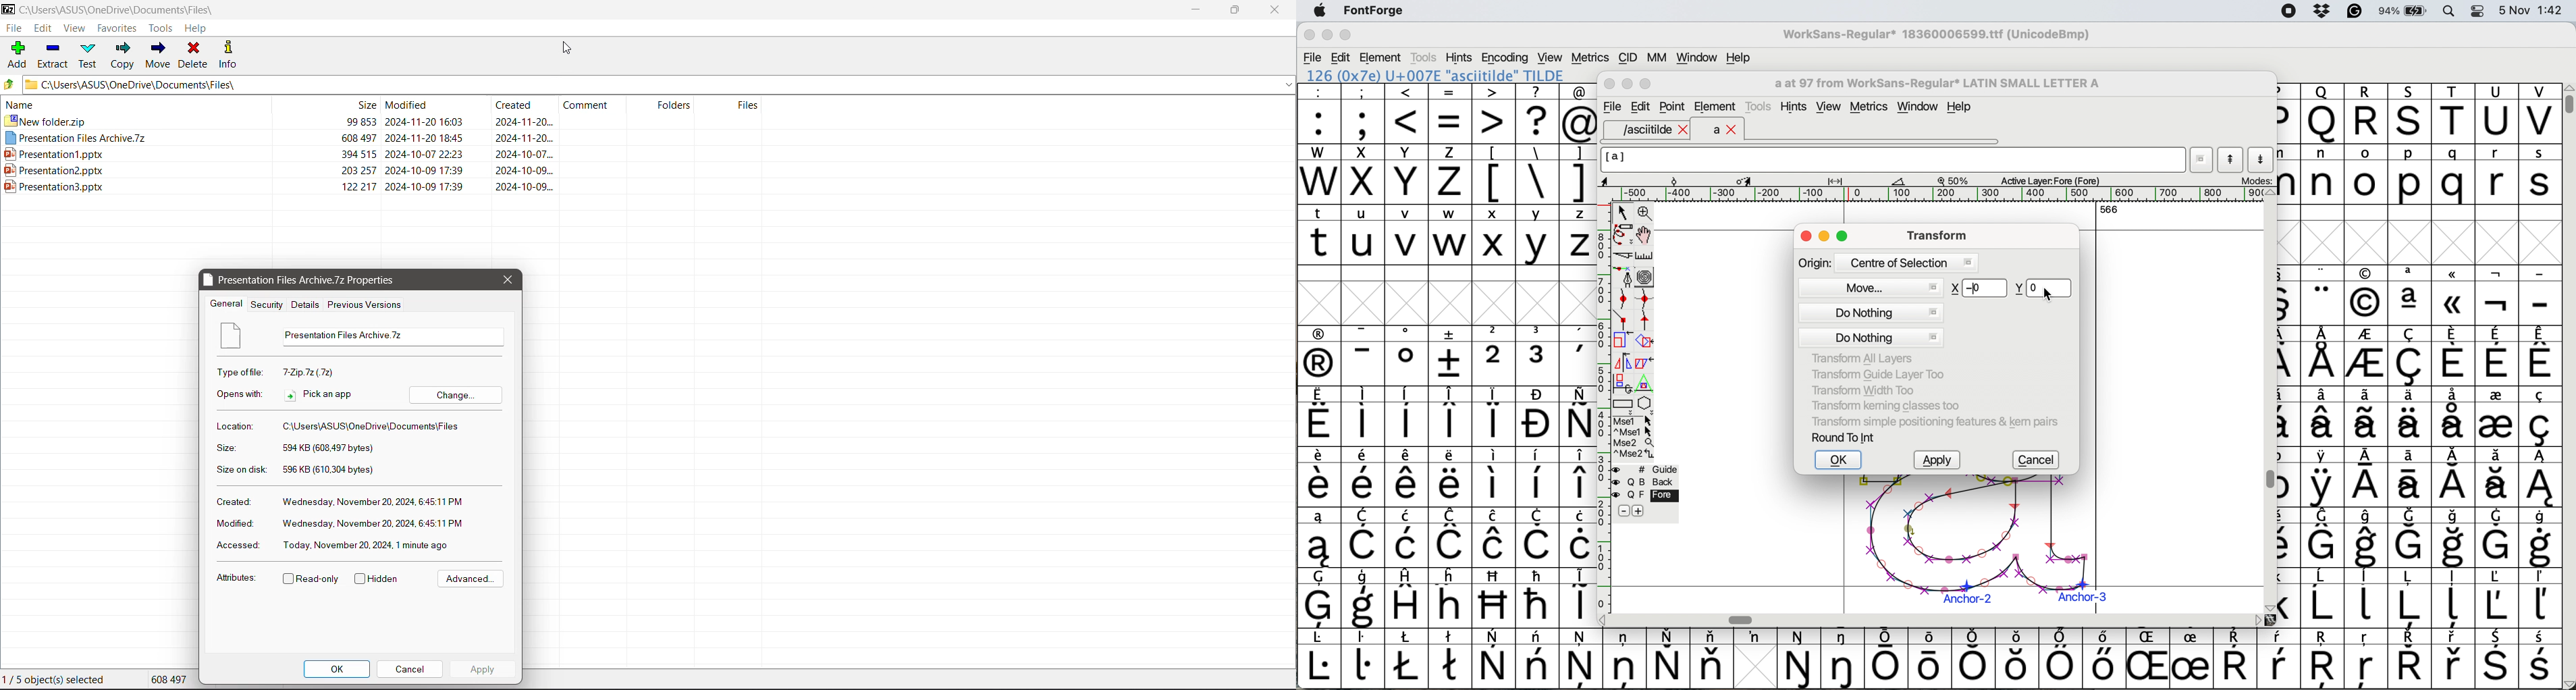 Image resolution: width=2576 pixels, height=700 pixels. I want to click on General, so click(227, 303).